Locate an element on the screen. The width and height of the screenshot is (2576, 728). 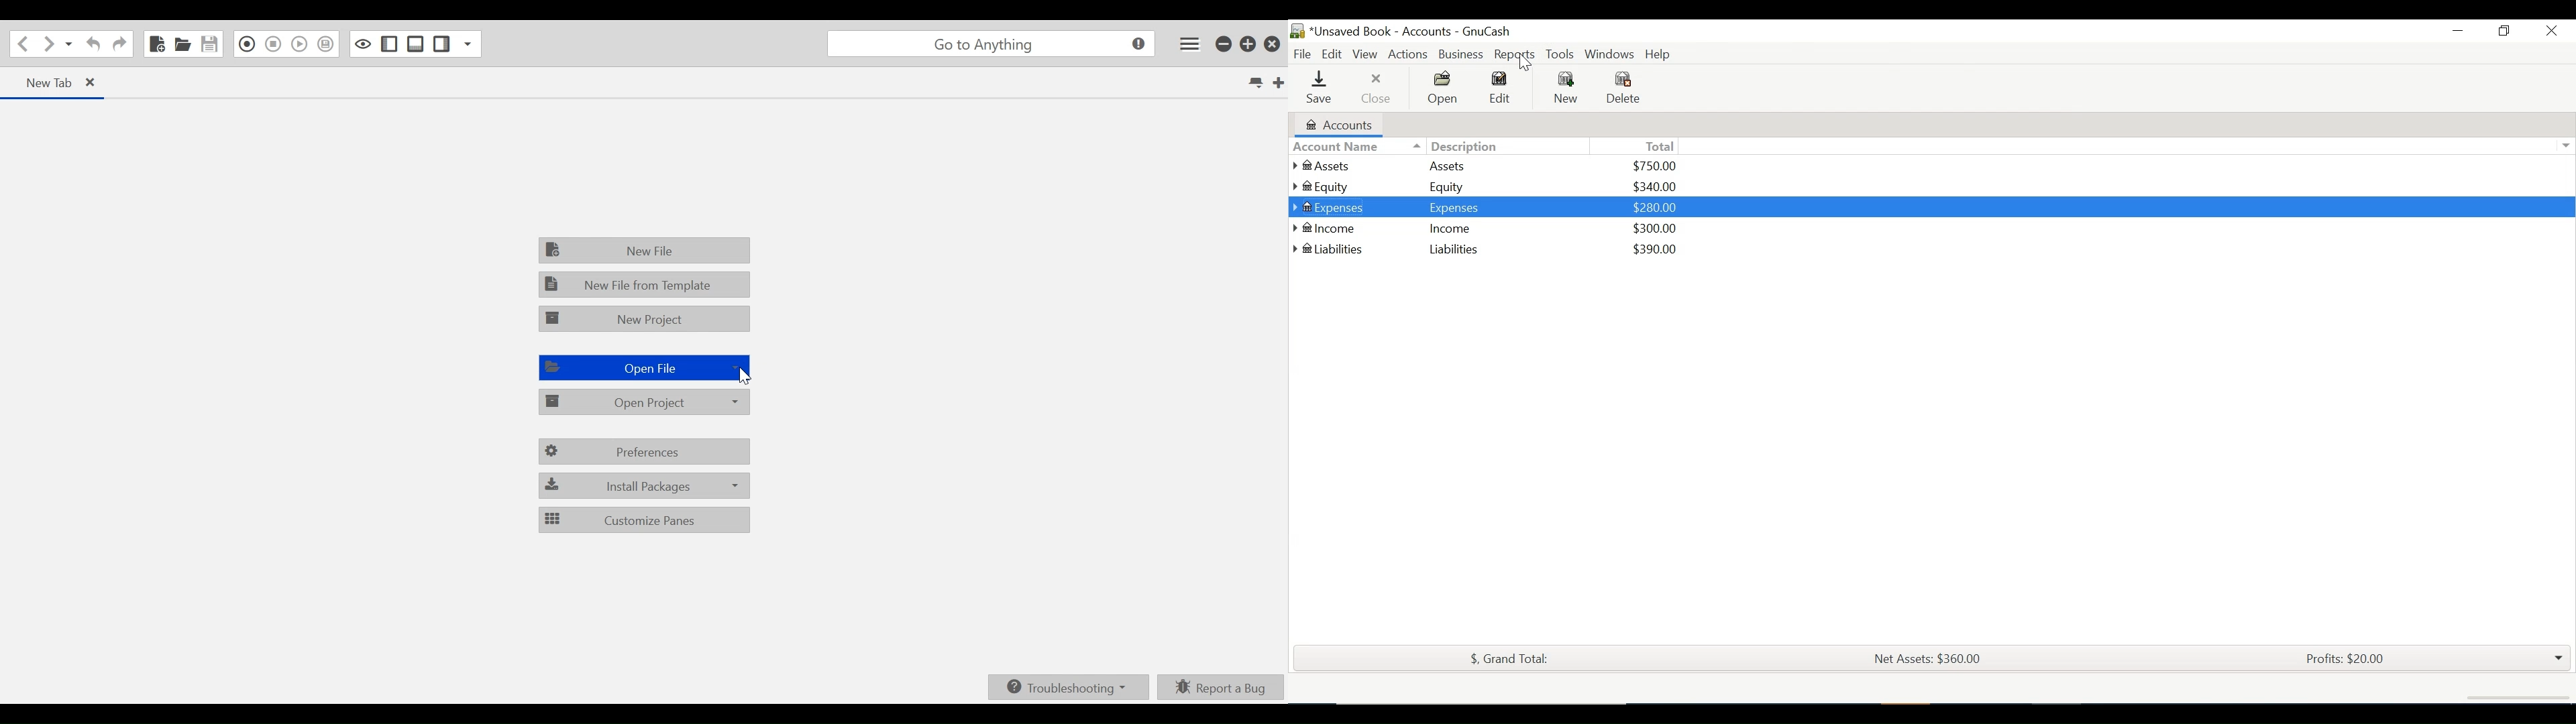
View is located at coordinates (1366, 51).